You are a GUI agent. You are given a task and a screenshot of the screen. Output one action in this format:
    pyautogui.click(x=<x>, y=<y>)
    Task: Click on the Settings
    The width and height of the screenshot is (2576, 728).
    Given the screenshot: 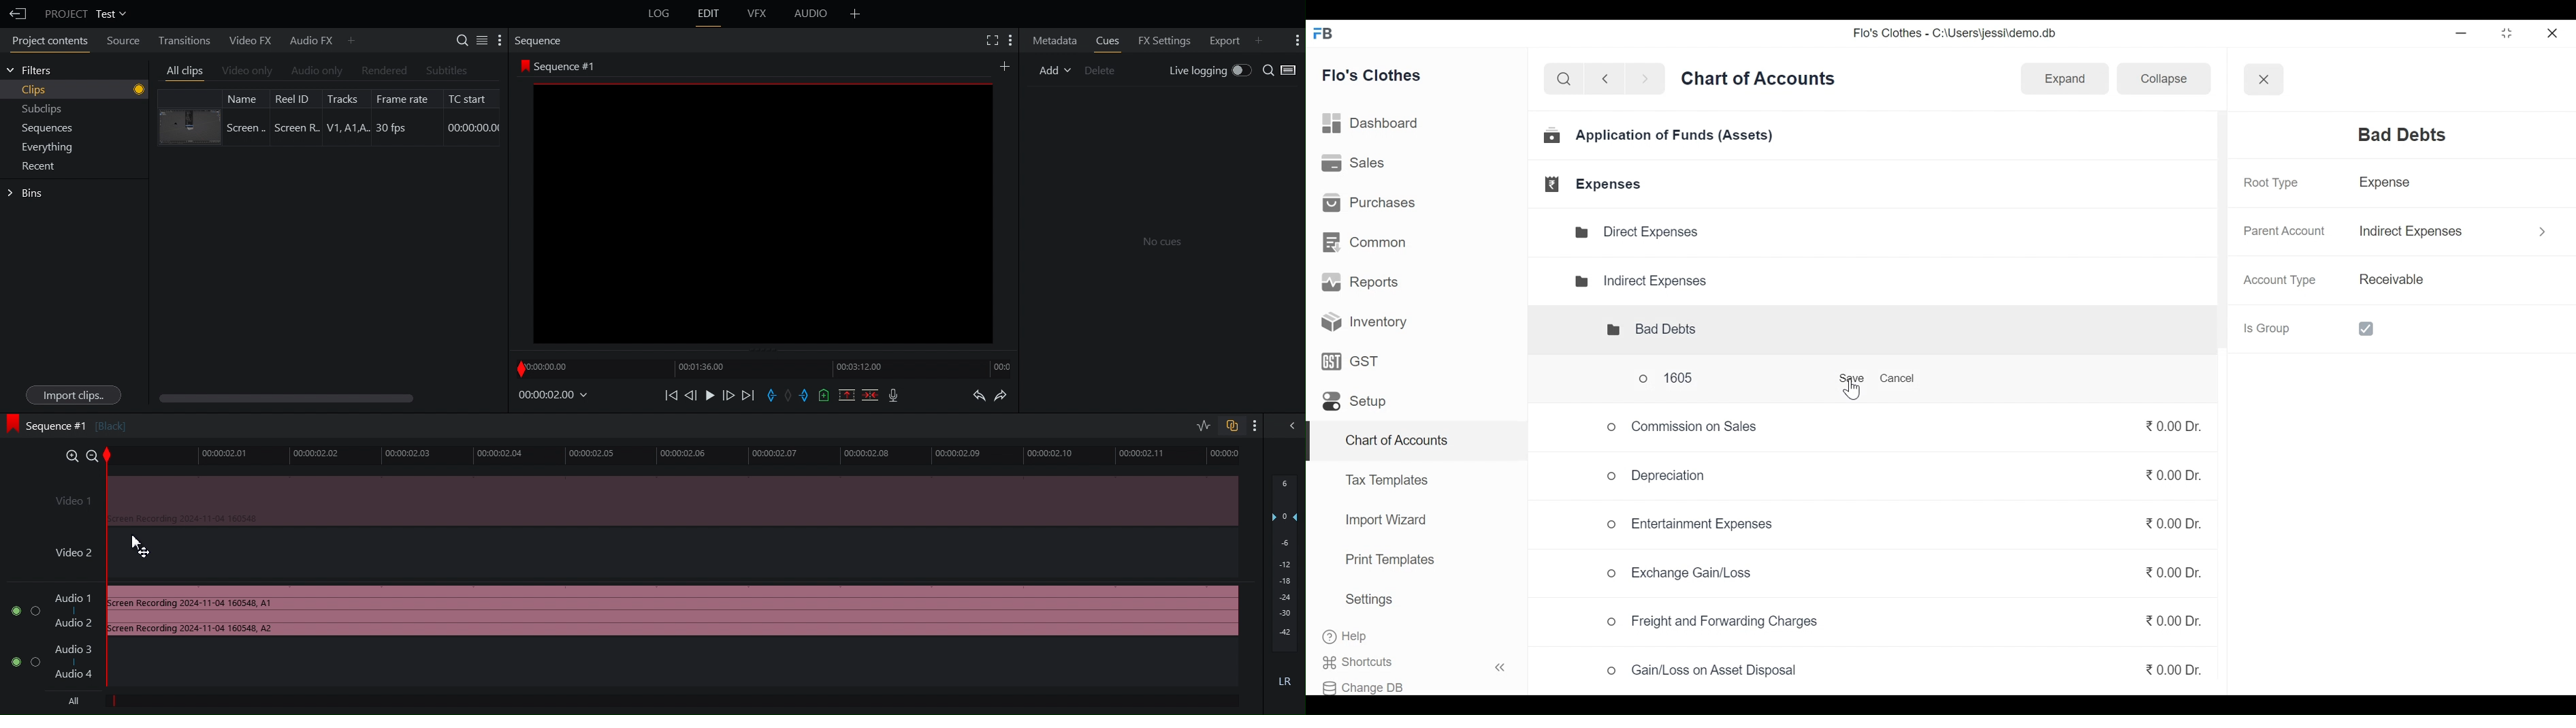 What is the action you would take?
    pyautogui.click(x=1369, y=602)
    